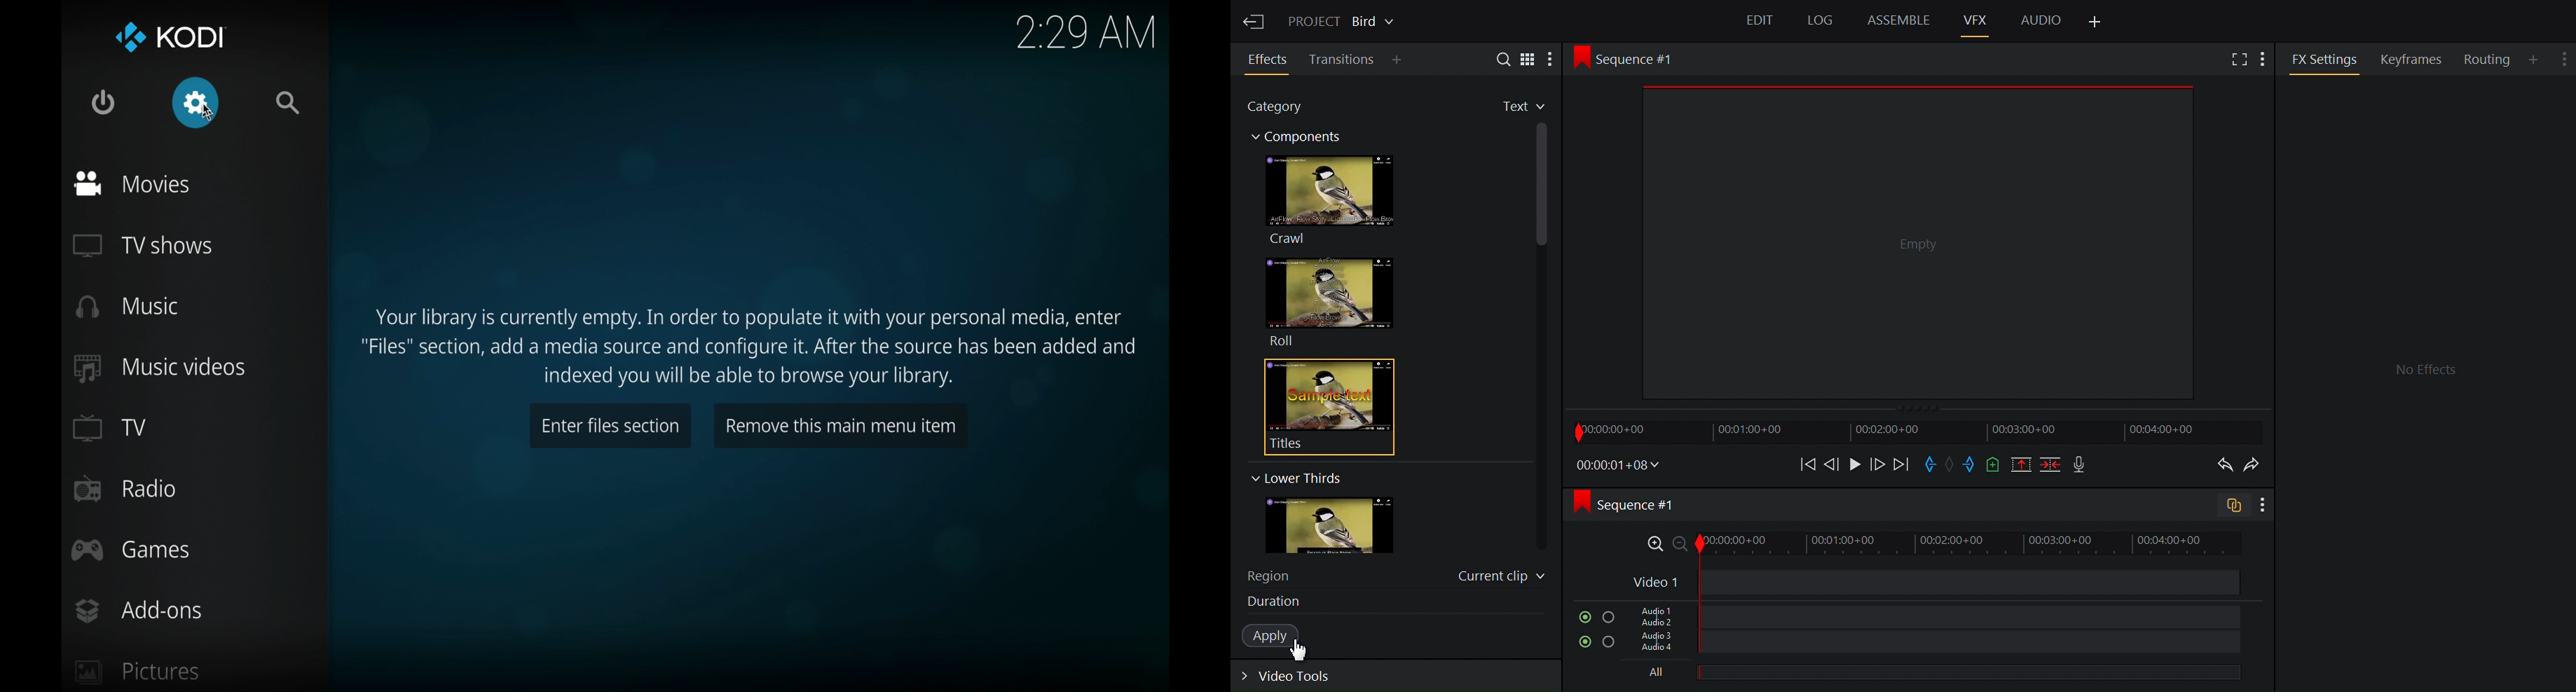 Image resolution: width=2576 pixels, height=700 pixels. What do you see at coordinates (1900, 465) in the screenshot?
I see `Move forward` at bounding box center [1900, 465].